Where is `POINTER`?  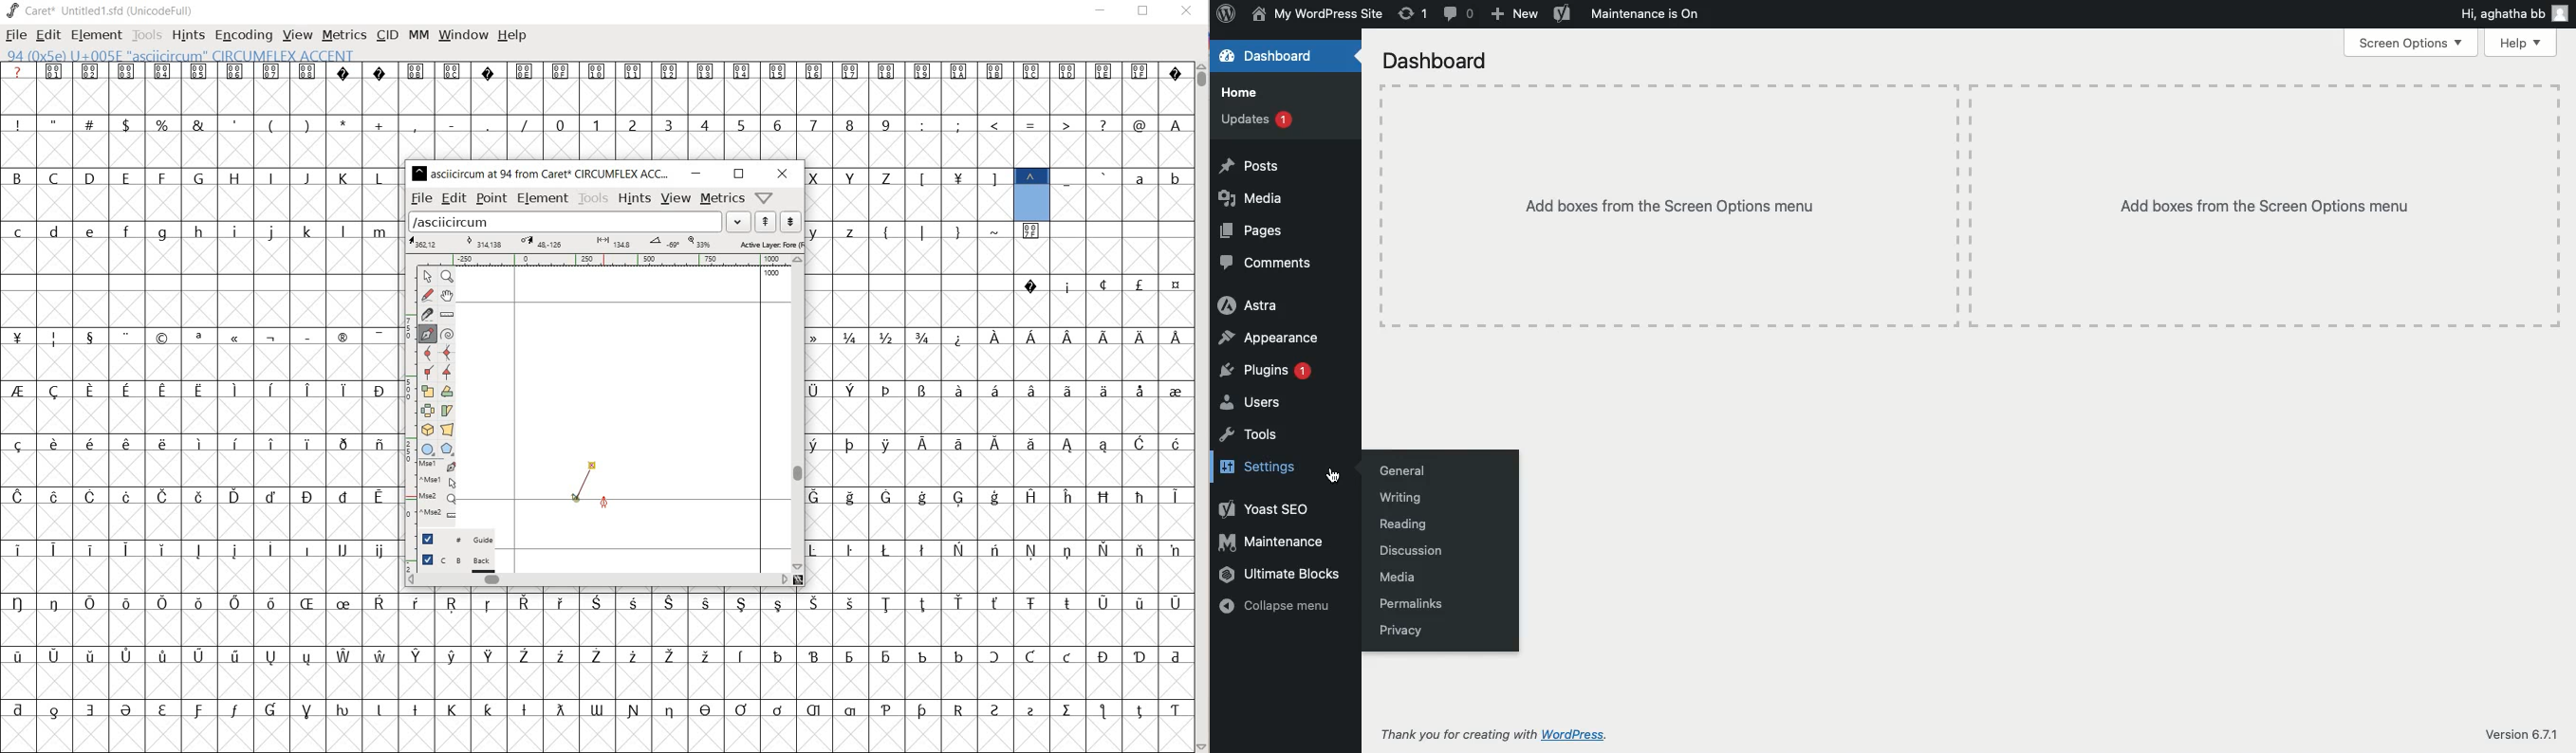 POINTER is located at coordinates (429, 278).